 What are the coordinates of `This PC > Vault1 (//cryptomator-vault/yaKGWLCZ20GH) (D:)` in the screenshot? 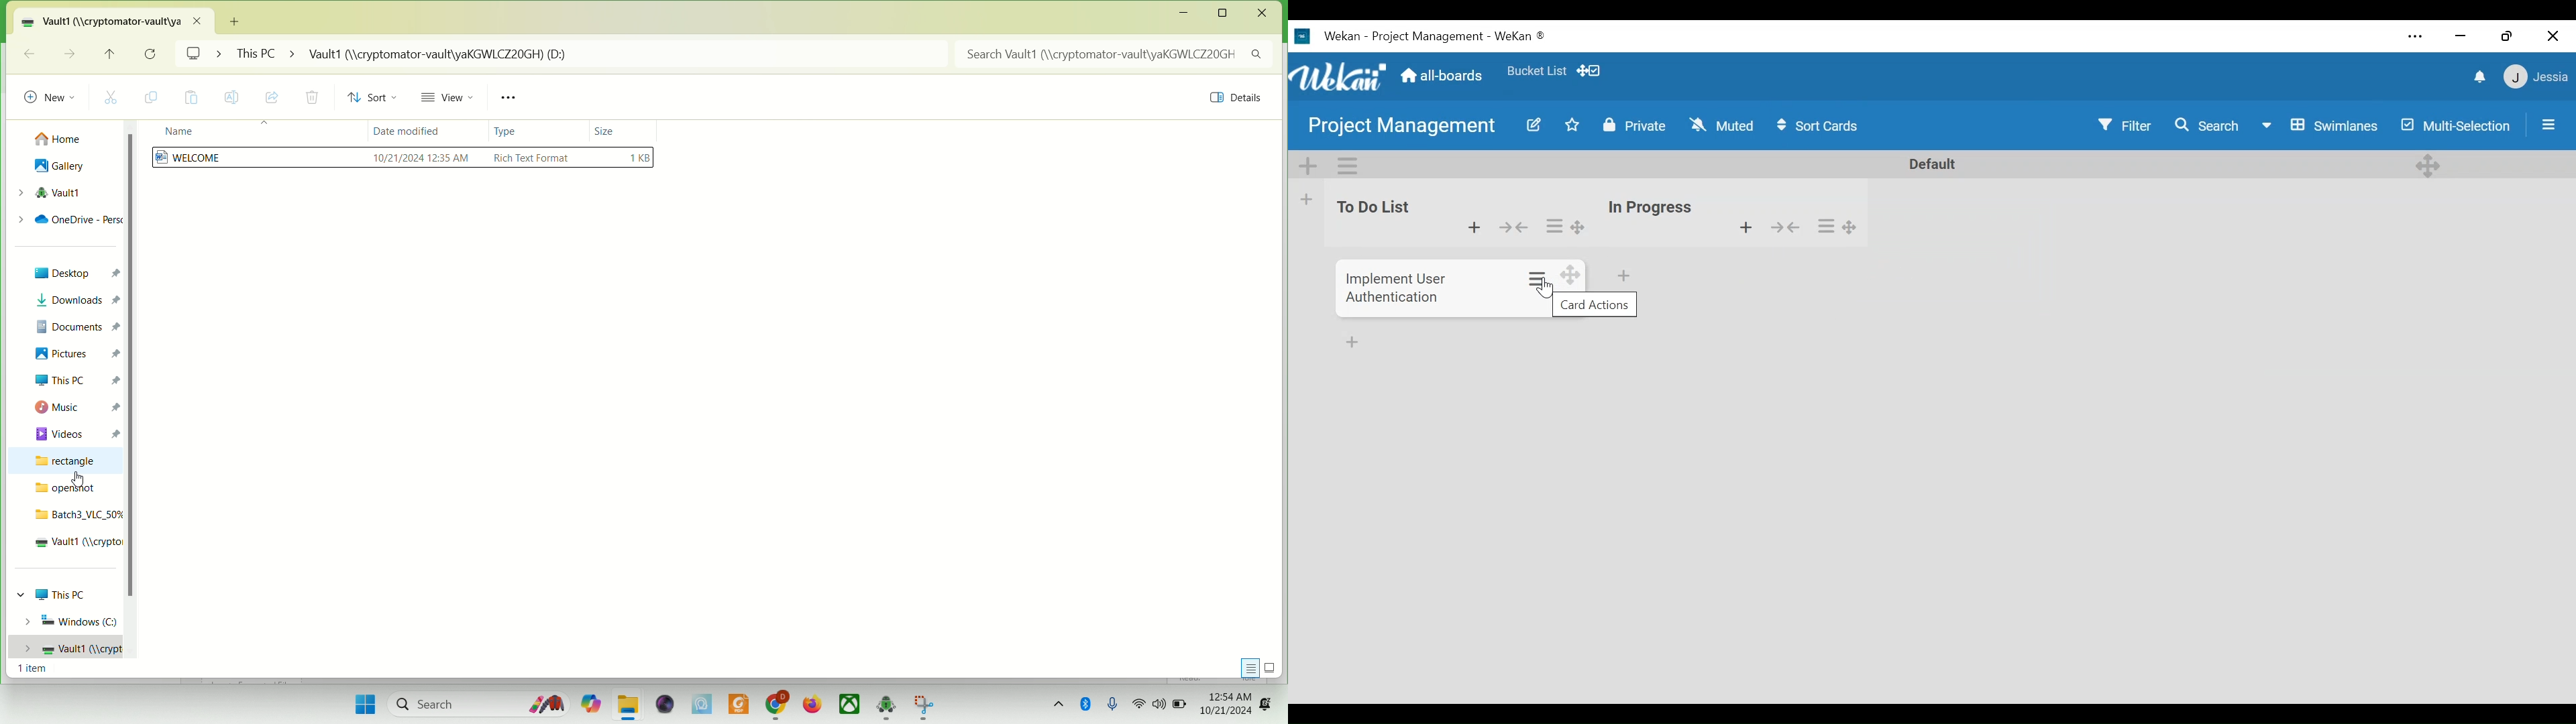 It's located at (591, 56).